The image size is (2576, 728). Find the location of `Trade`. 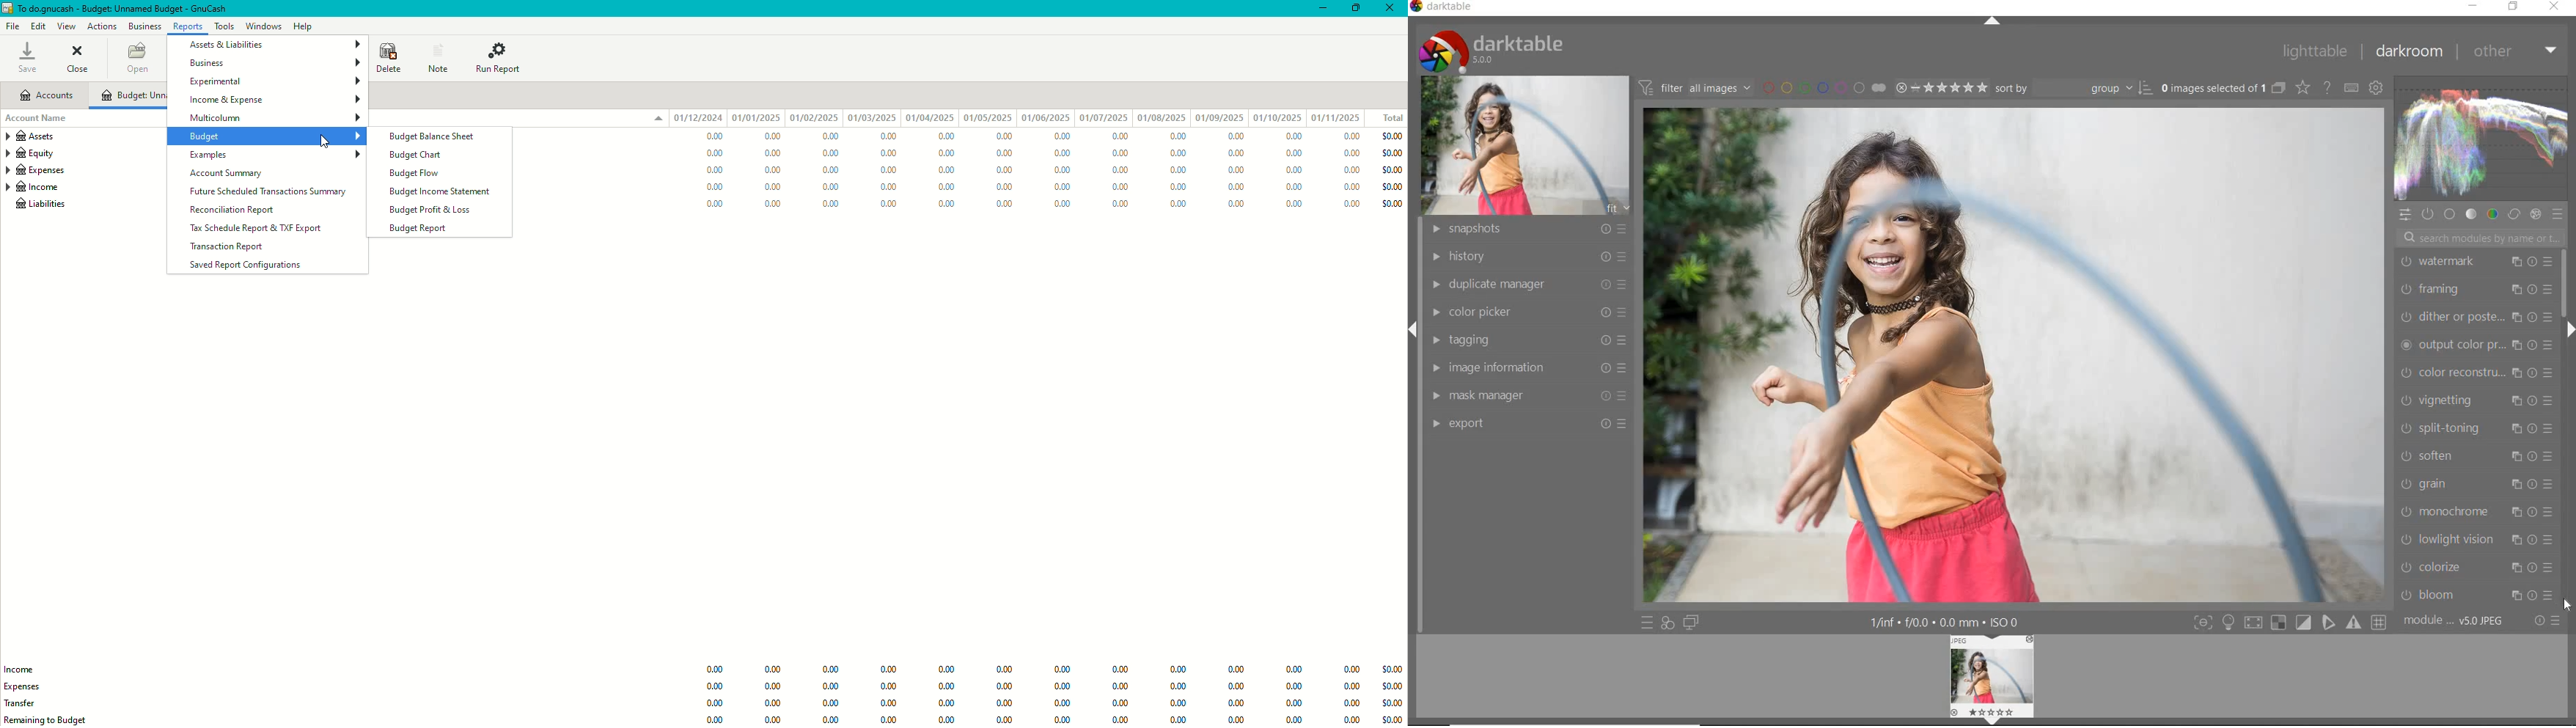

Trade is located at coordinates (26, 702).